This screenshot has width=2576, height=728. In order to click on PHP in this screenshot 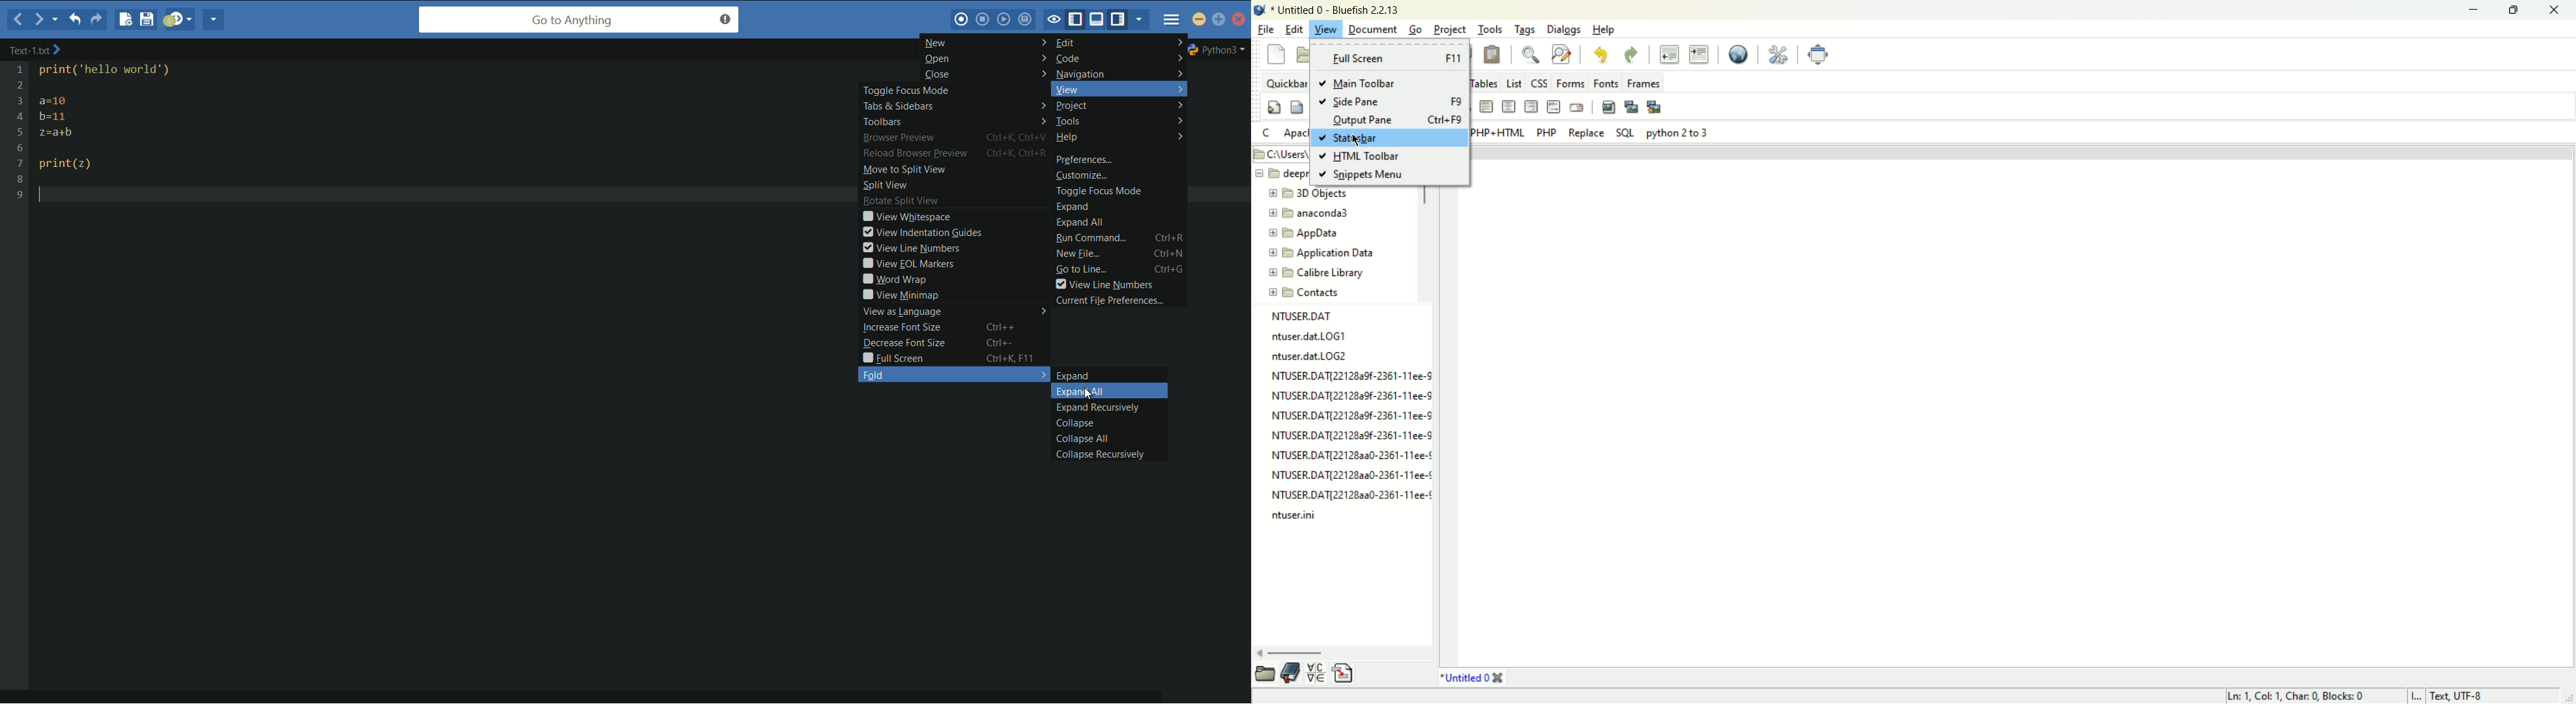, I will do `click(1546, 133)`.